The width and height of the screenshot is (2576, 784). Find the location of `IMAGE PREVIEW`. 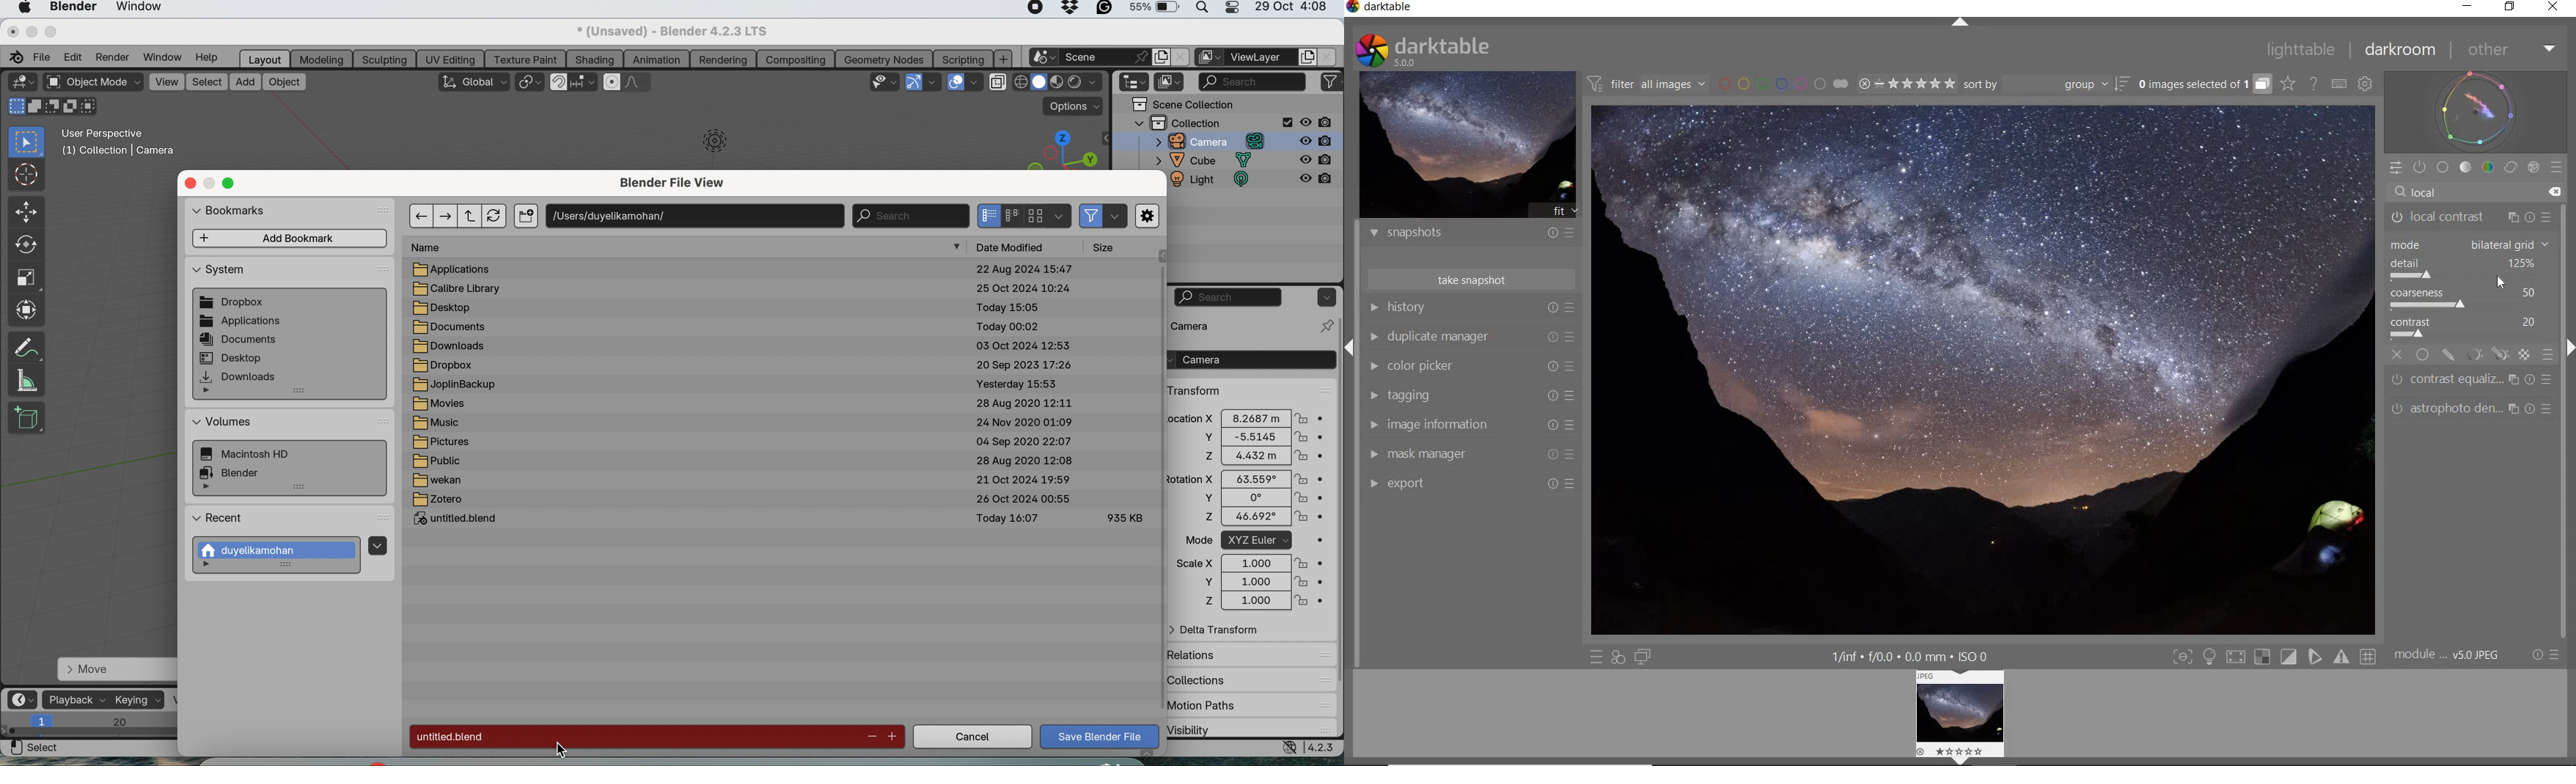

IMAGE PREVIEW is located at coordinates (1468, 145).